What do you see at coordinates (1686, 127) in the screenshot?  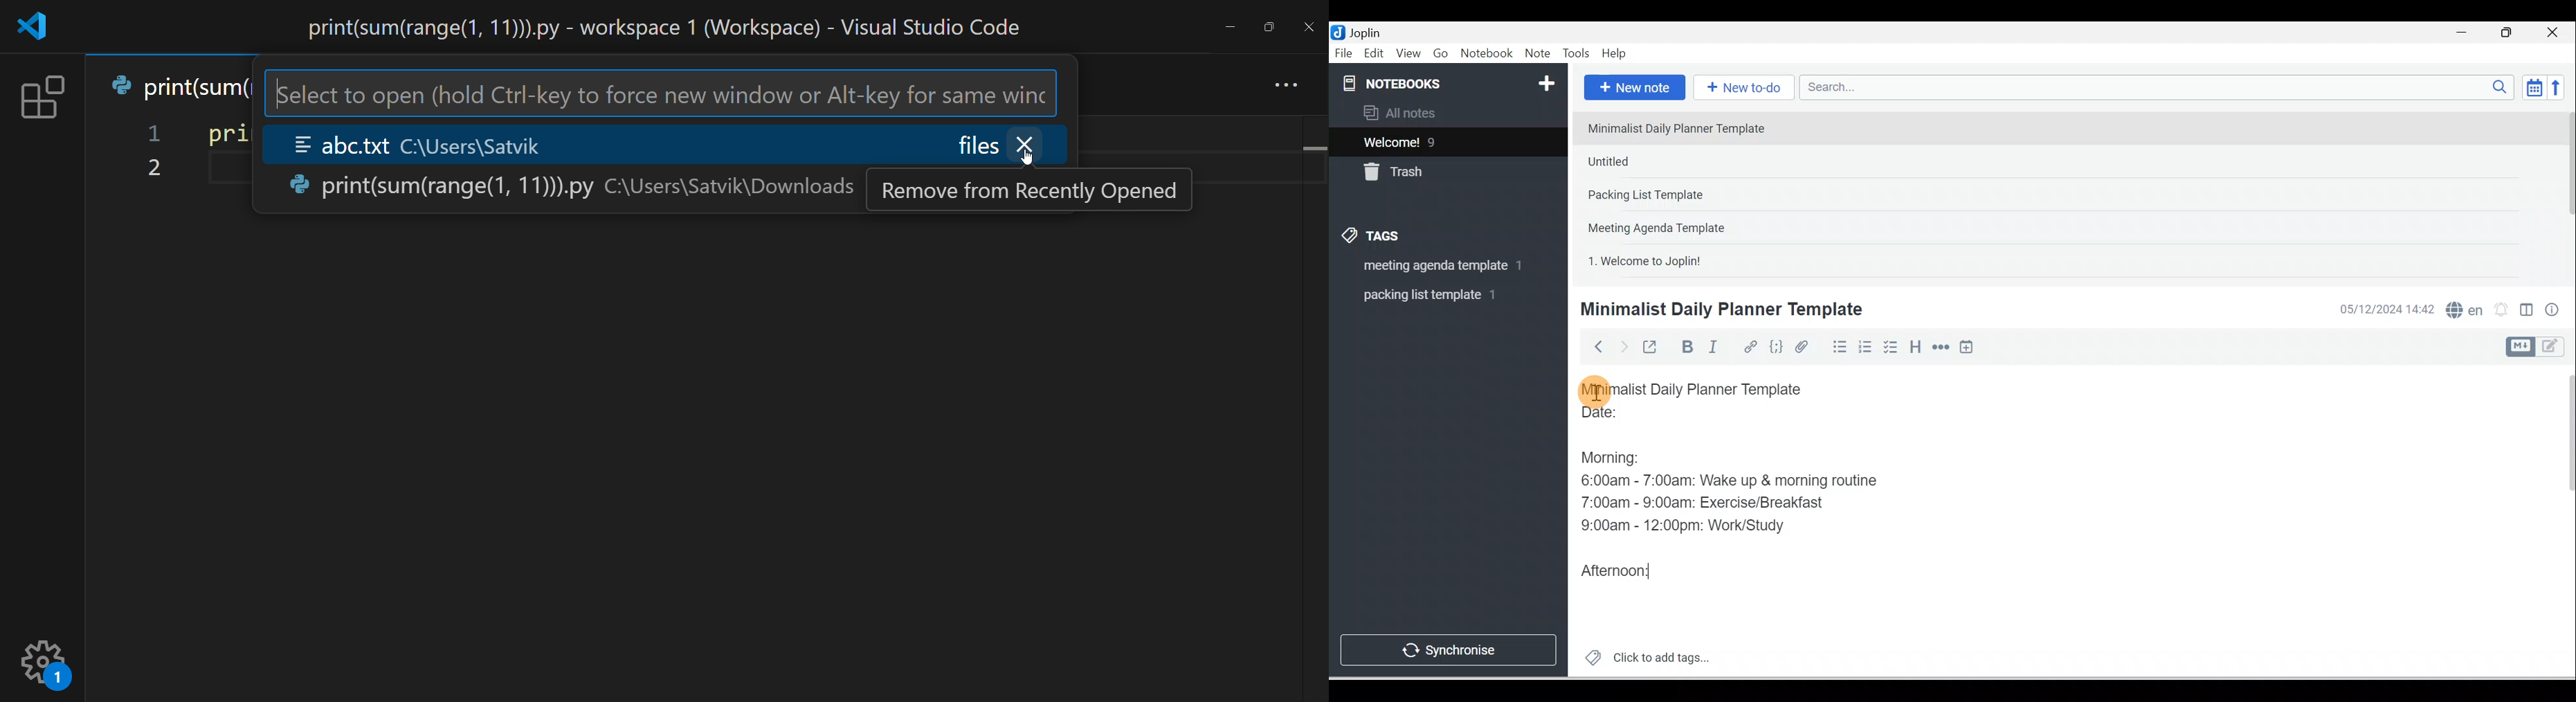 I see `Note 1` at bounding box center [1686, 127].